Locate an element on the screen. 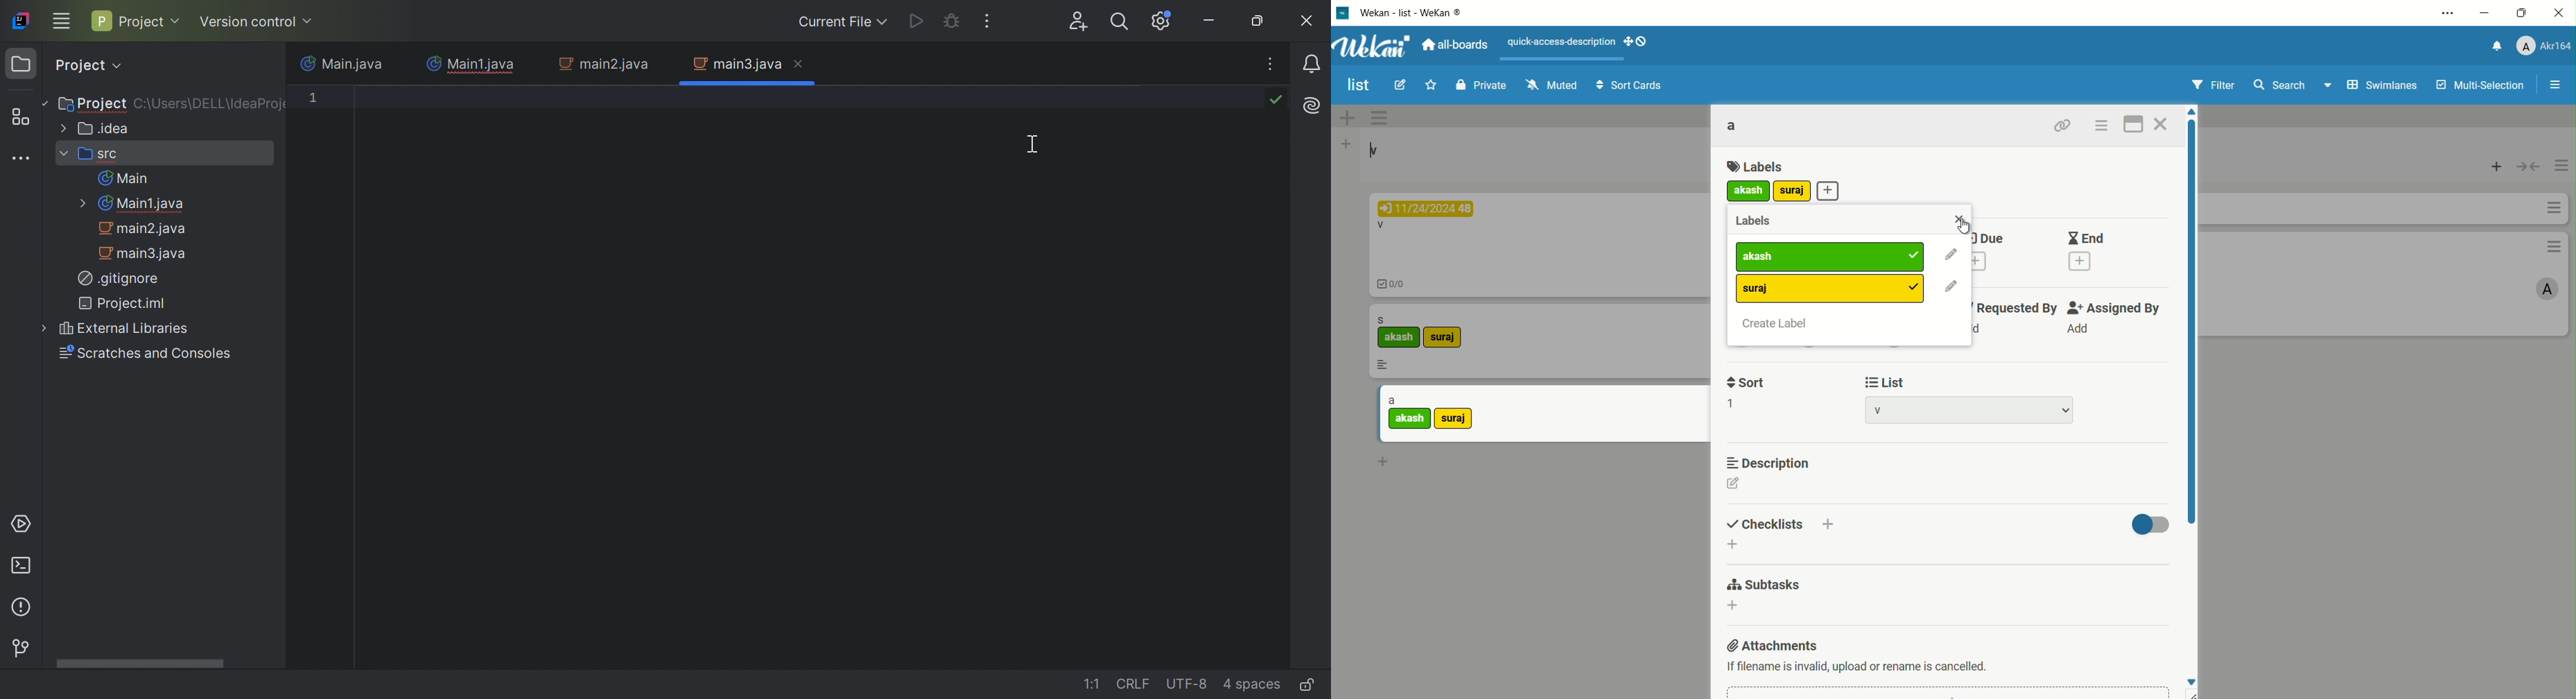  private is located at coordinates (1479, 87).